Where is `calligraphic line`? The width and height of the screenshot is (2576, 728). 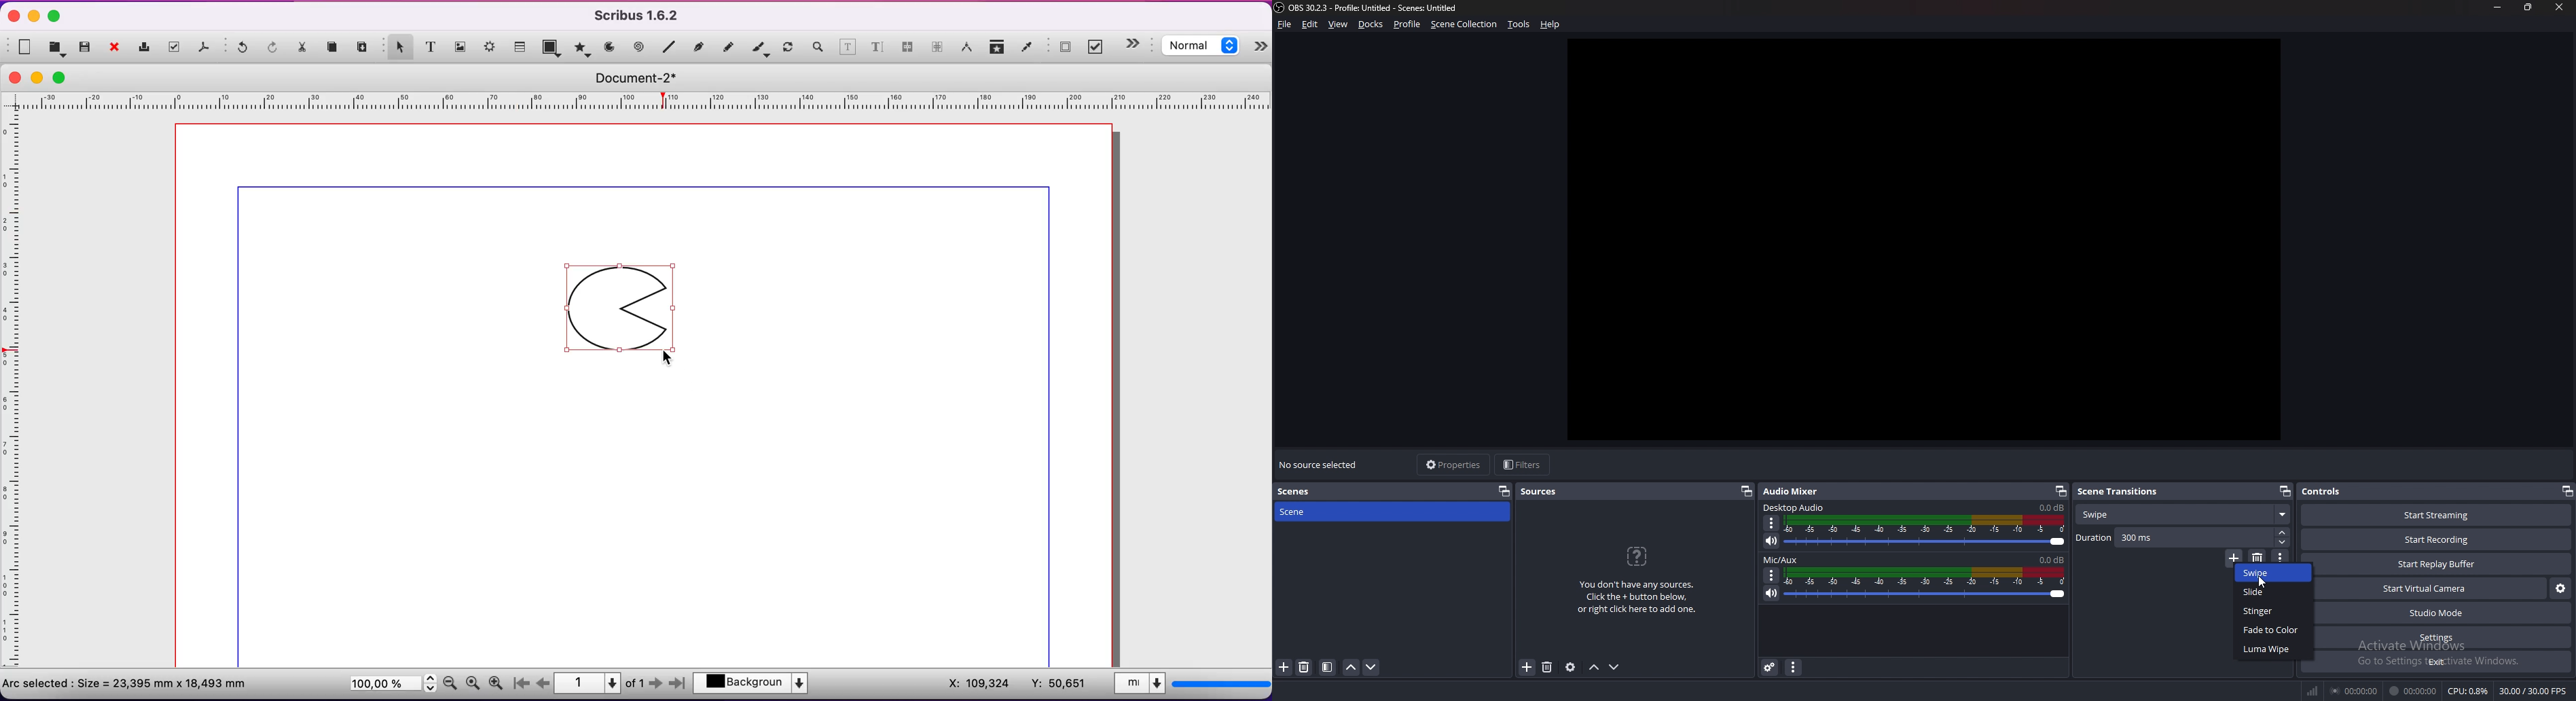 calligraphic line is located at coordinates (761, 49).